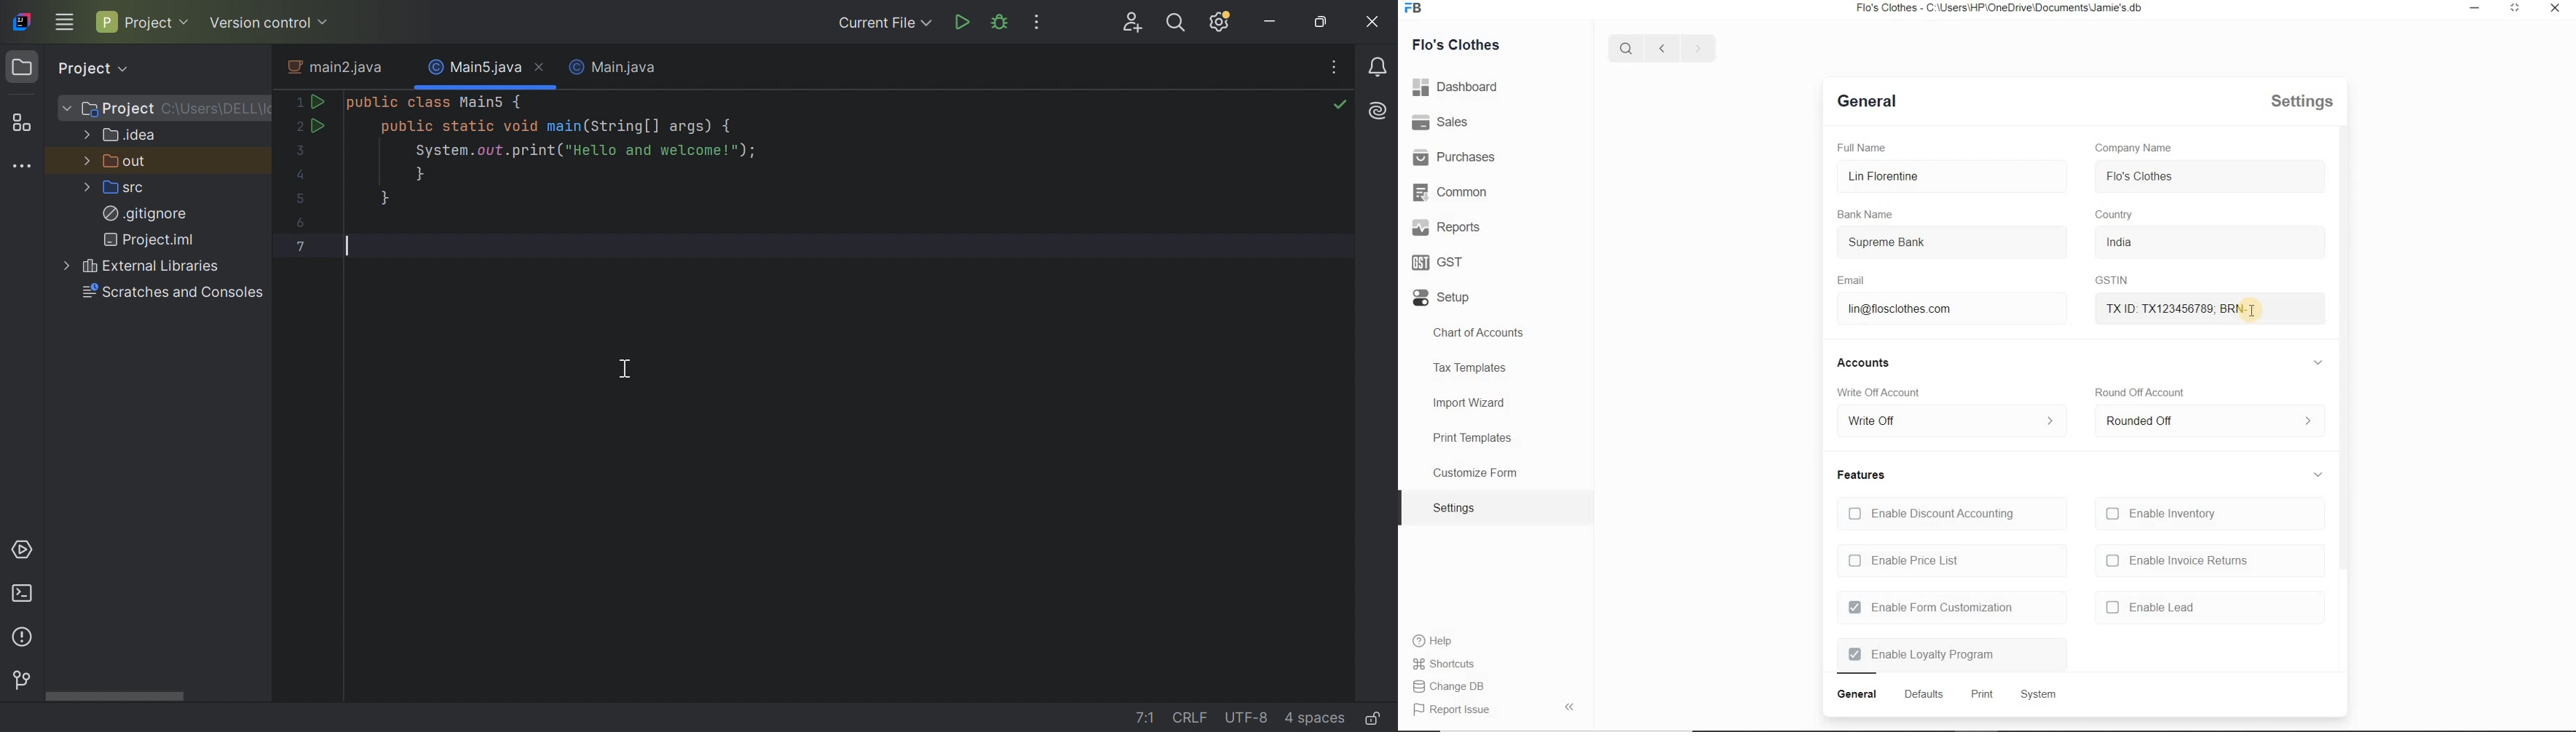 The width and height of the screenshot is (2576, 756). What do you see at coordinates (2141, 176) in the screenshot?
I see `flo's clothes` at bounding box center [2141, 176].